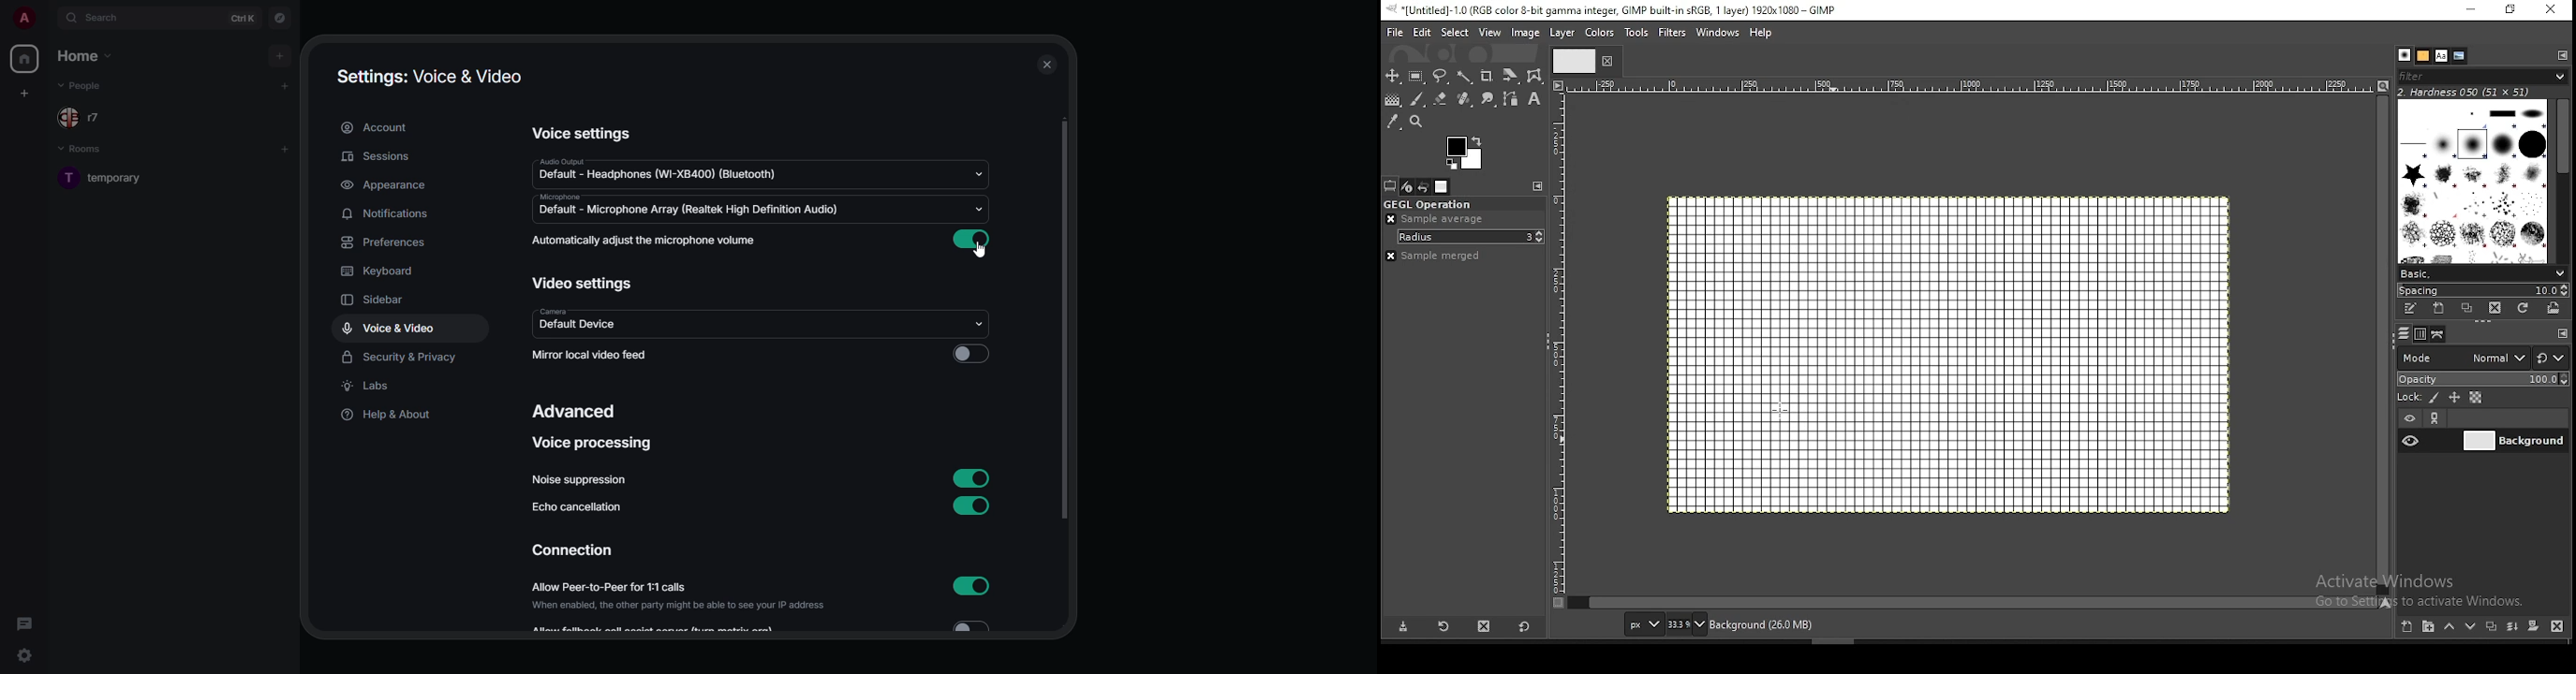 The image size is (2576, 700). What do you see at coordinates (1391, 186) in the screenshot?
I see `tool options` at bounding box center [1391, 186].